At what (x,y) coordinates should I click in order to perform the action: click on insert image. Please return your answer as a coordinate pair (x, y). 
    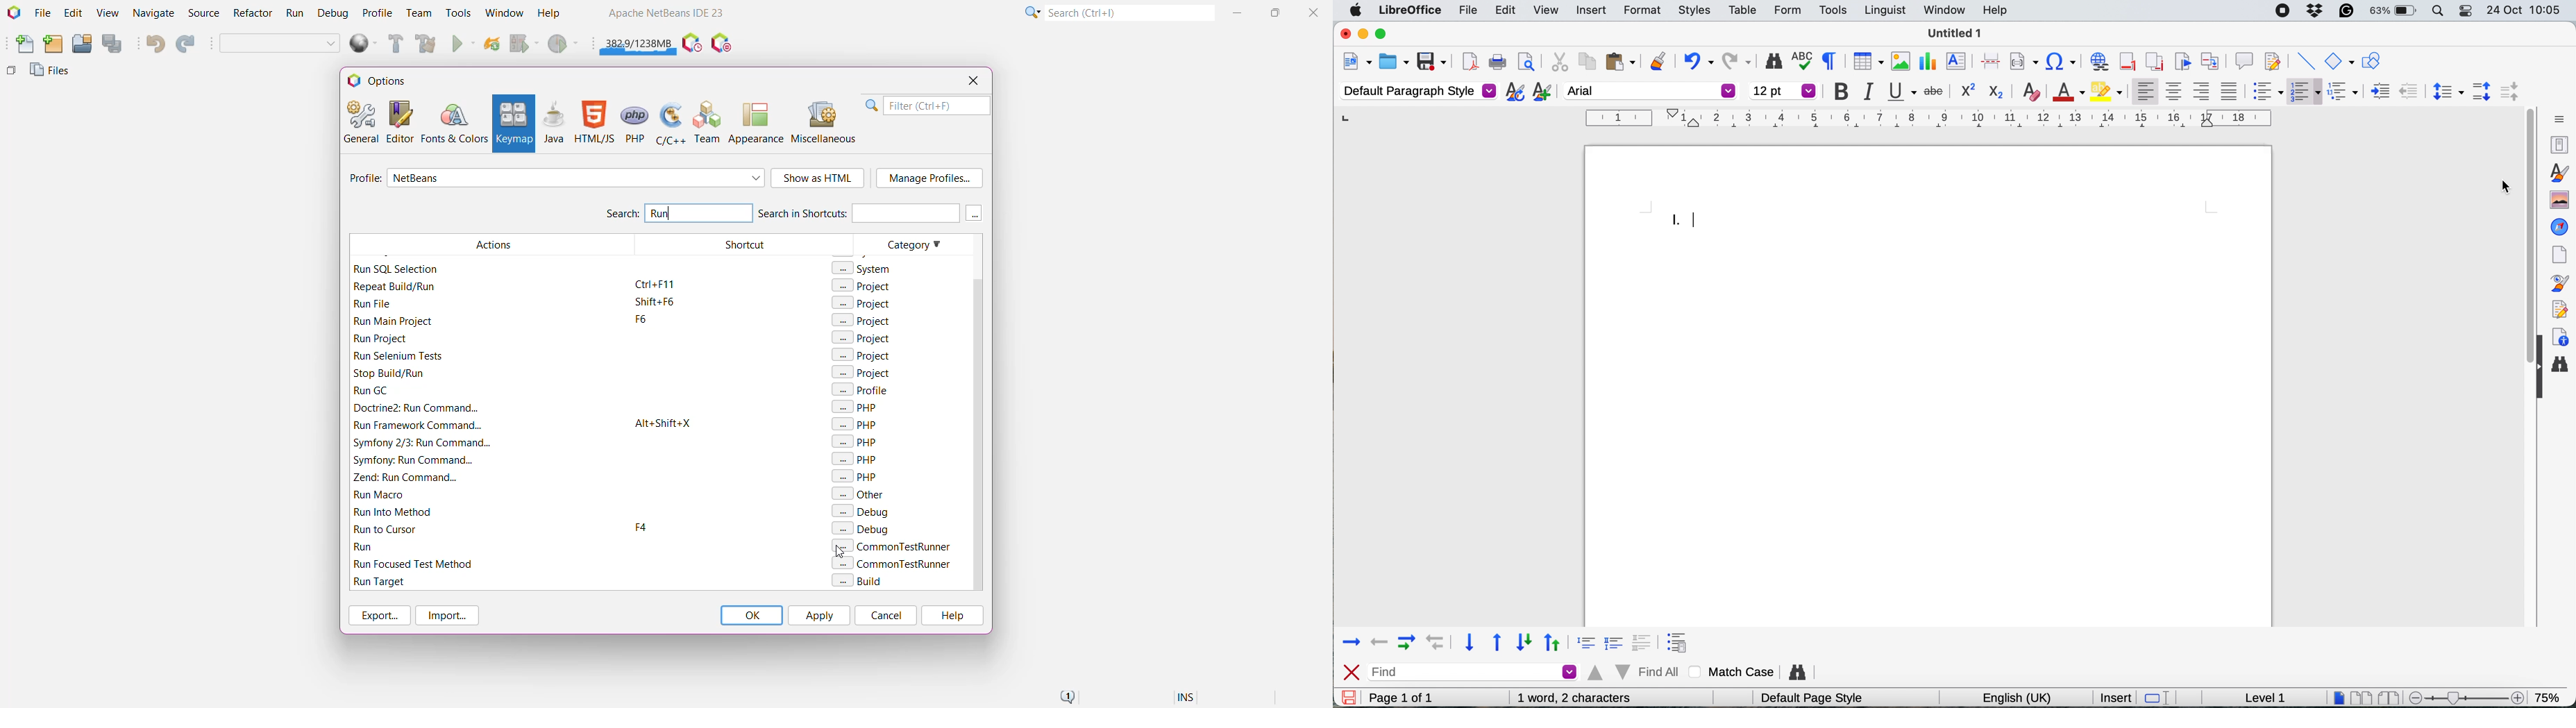
    Looking at the image, I should click on (1899, 60).